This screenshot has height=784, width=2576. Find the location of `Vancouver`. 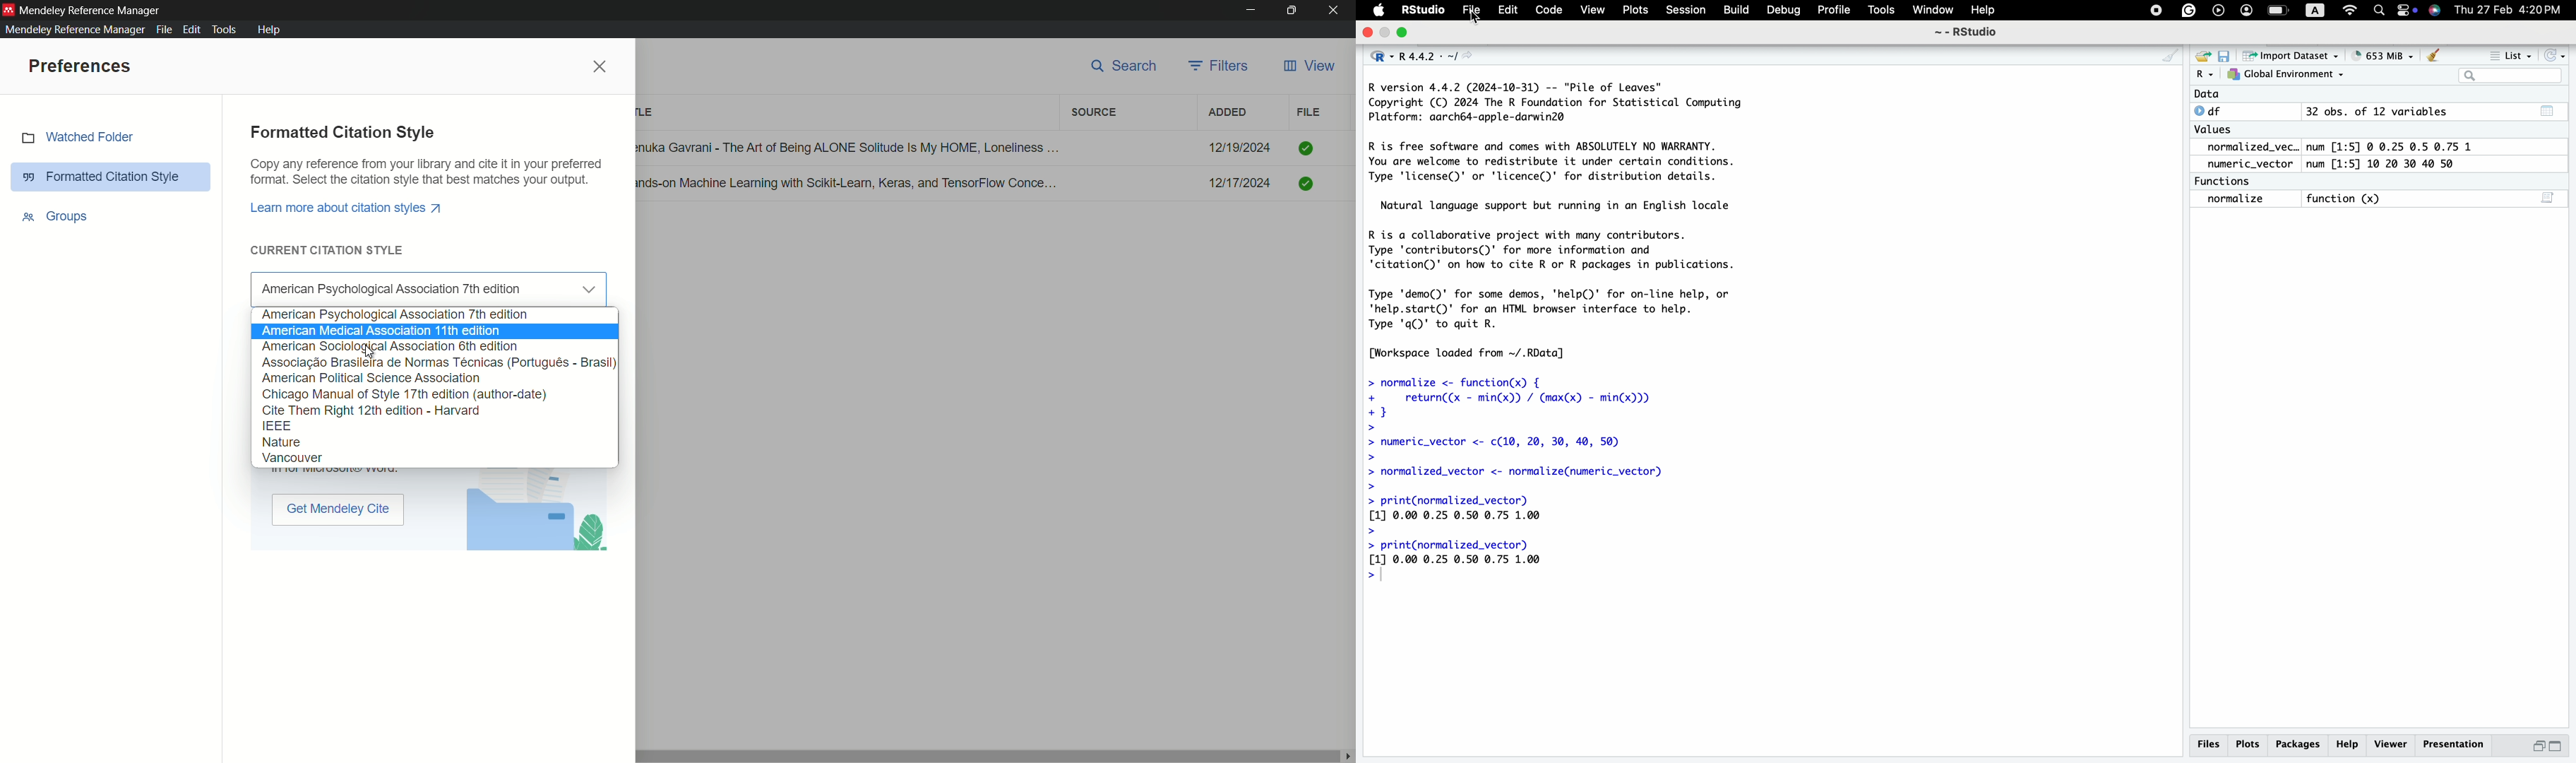

Vancouver is located at coordinates (435, 459).